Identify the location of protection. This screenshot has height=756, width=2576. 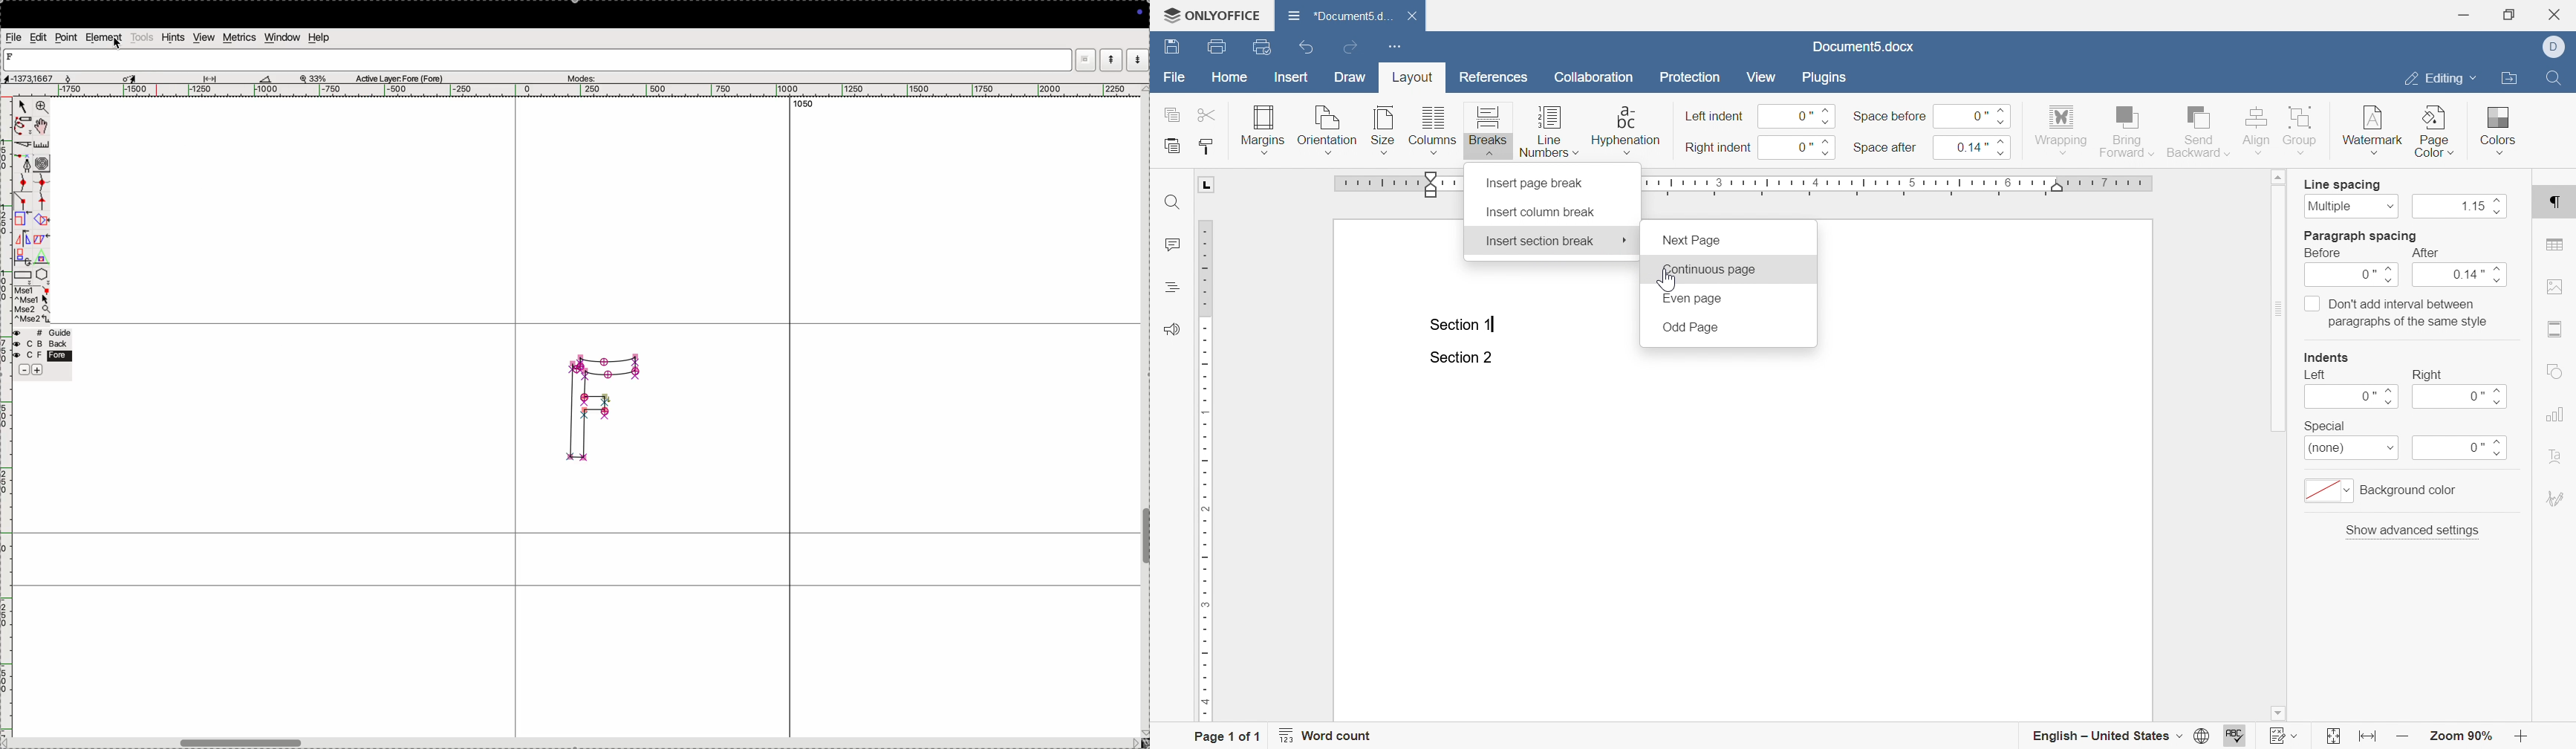
(1691, 77).